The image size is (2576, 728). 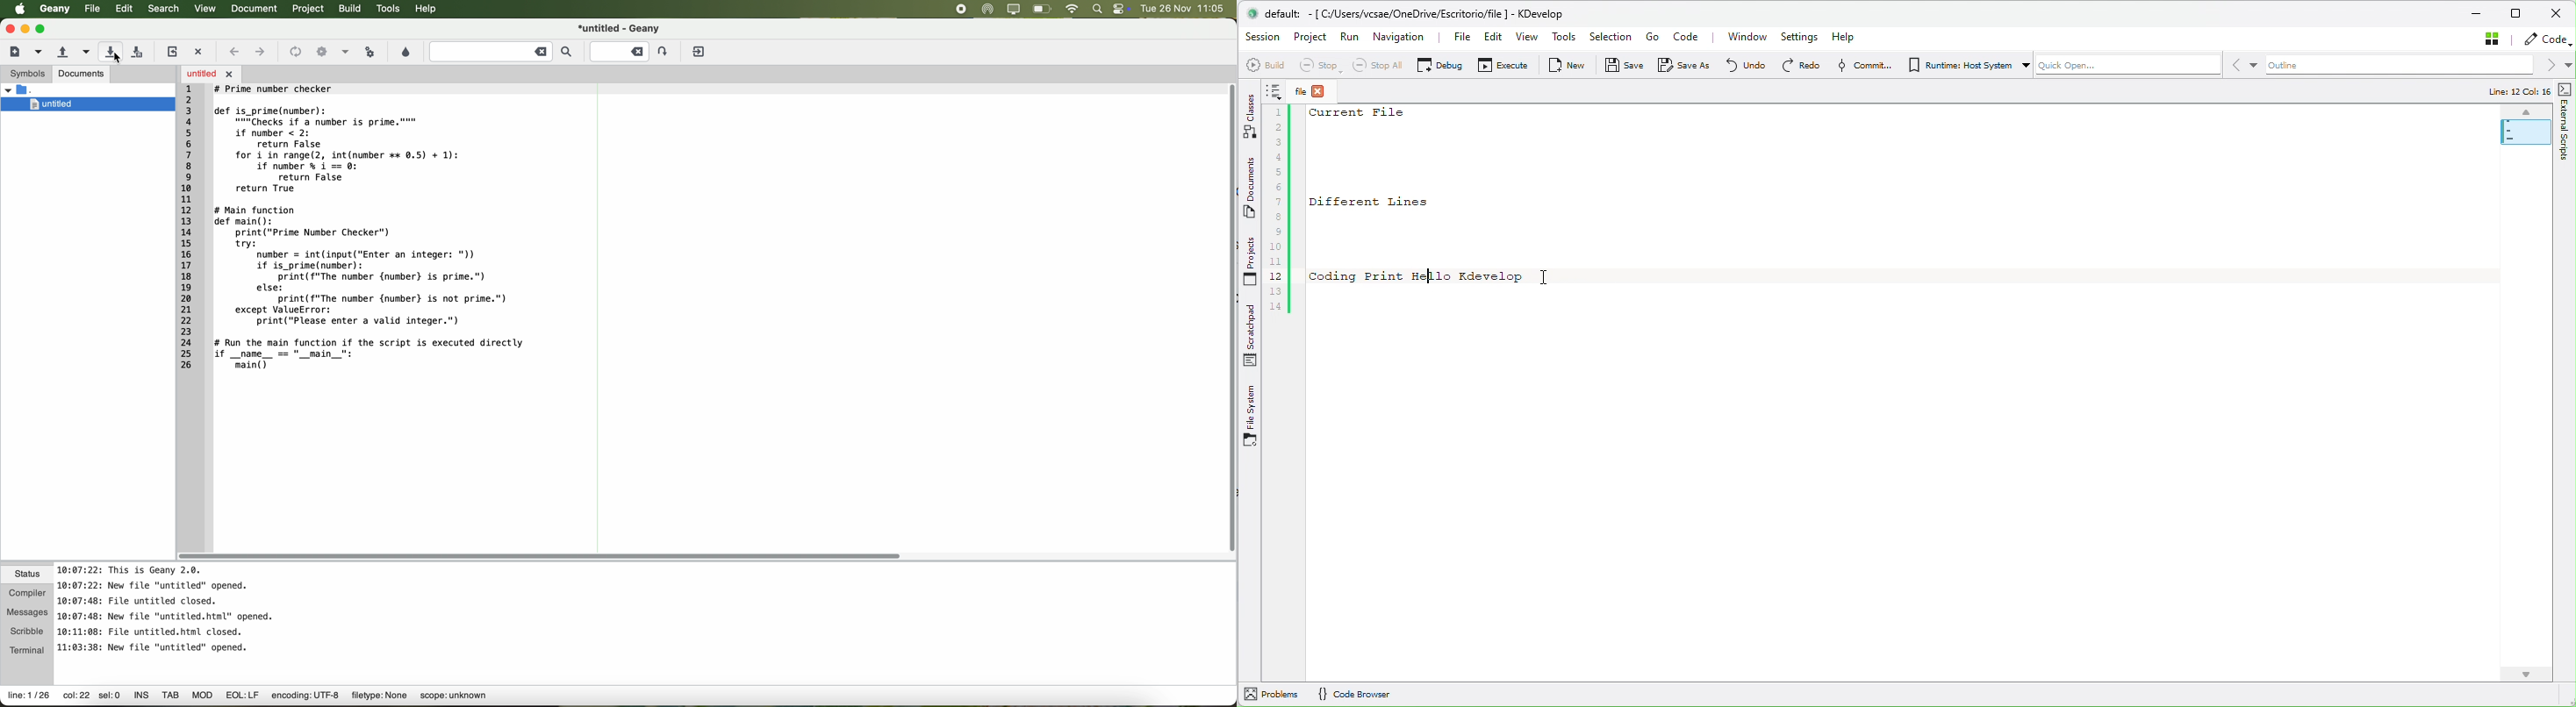 What do you see at coordinates (1261, 38) in the screenshot?
I see `Session` at bounding box center [1261, 38].